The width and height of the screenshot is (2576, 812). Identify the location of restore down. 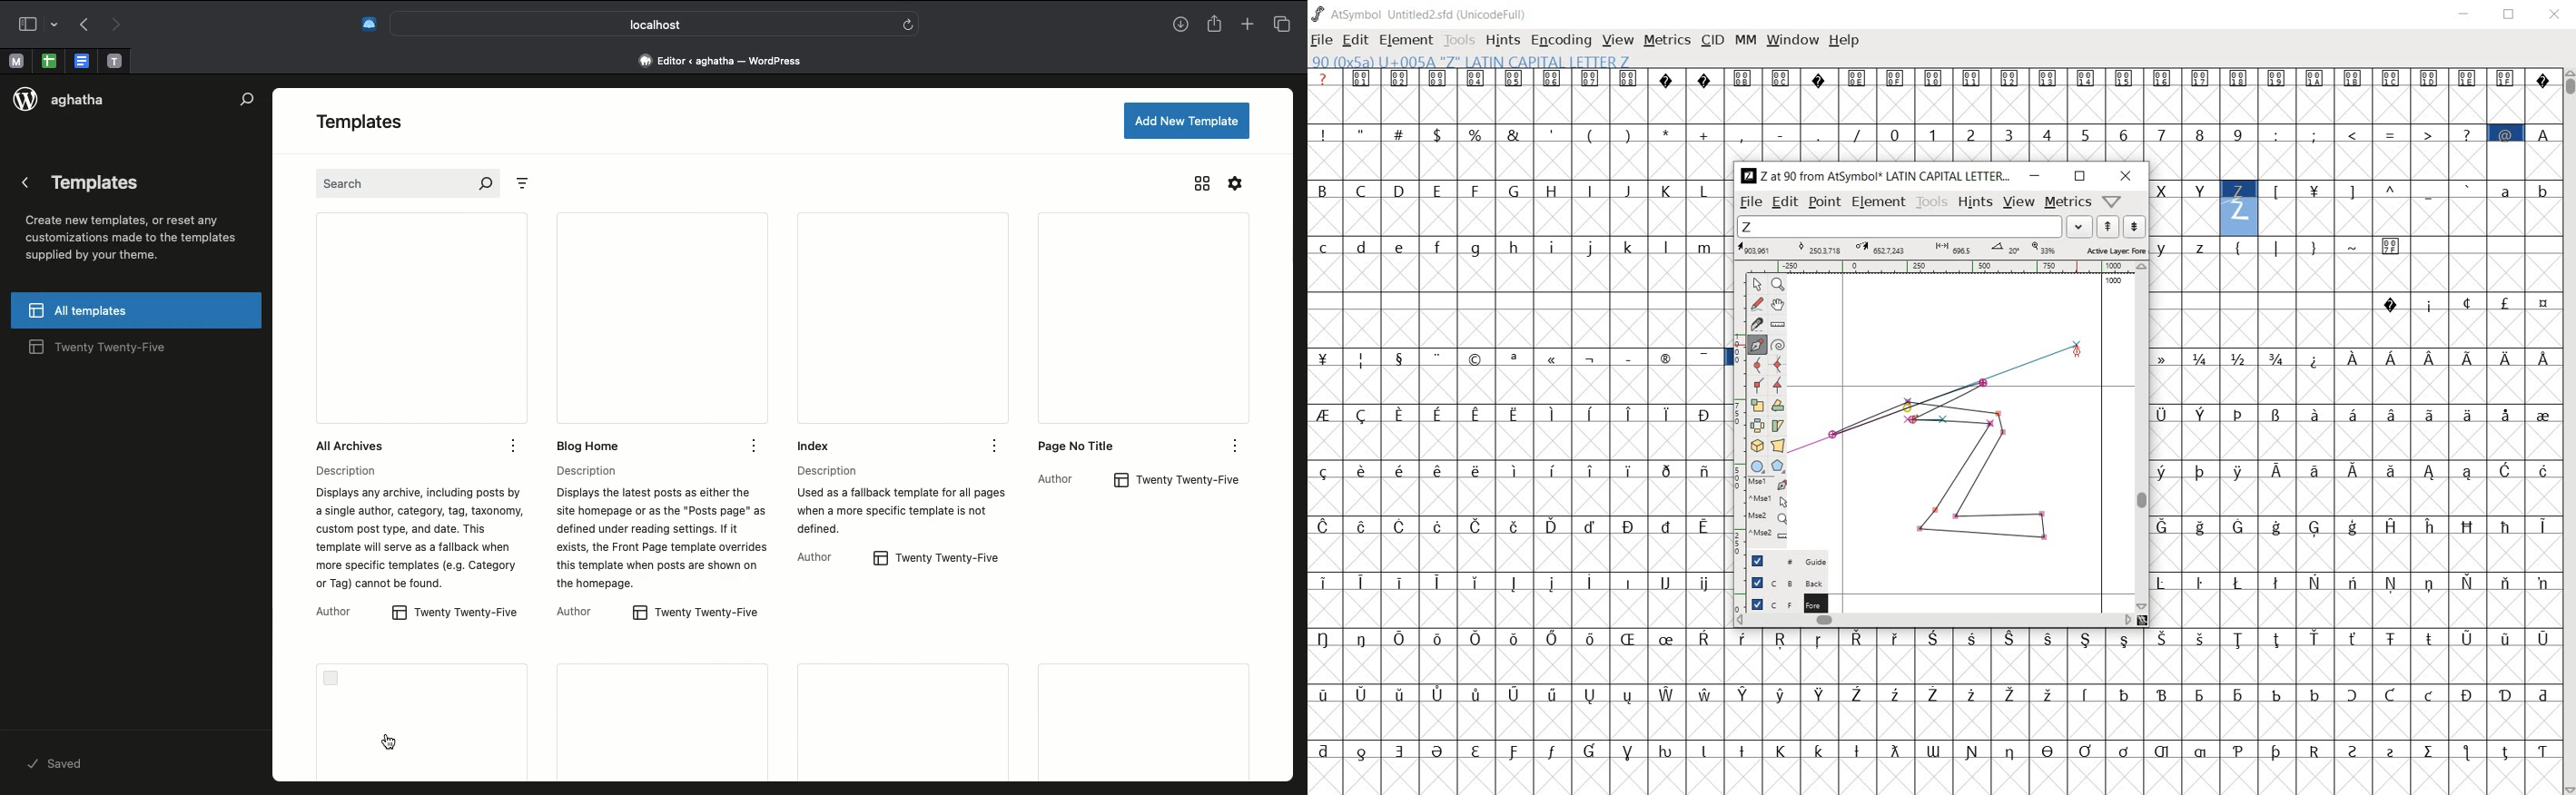
(2512, 16).